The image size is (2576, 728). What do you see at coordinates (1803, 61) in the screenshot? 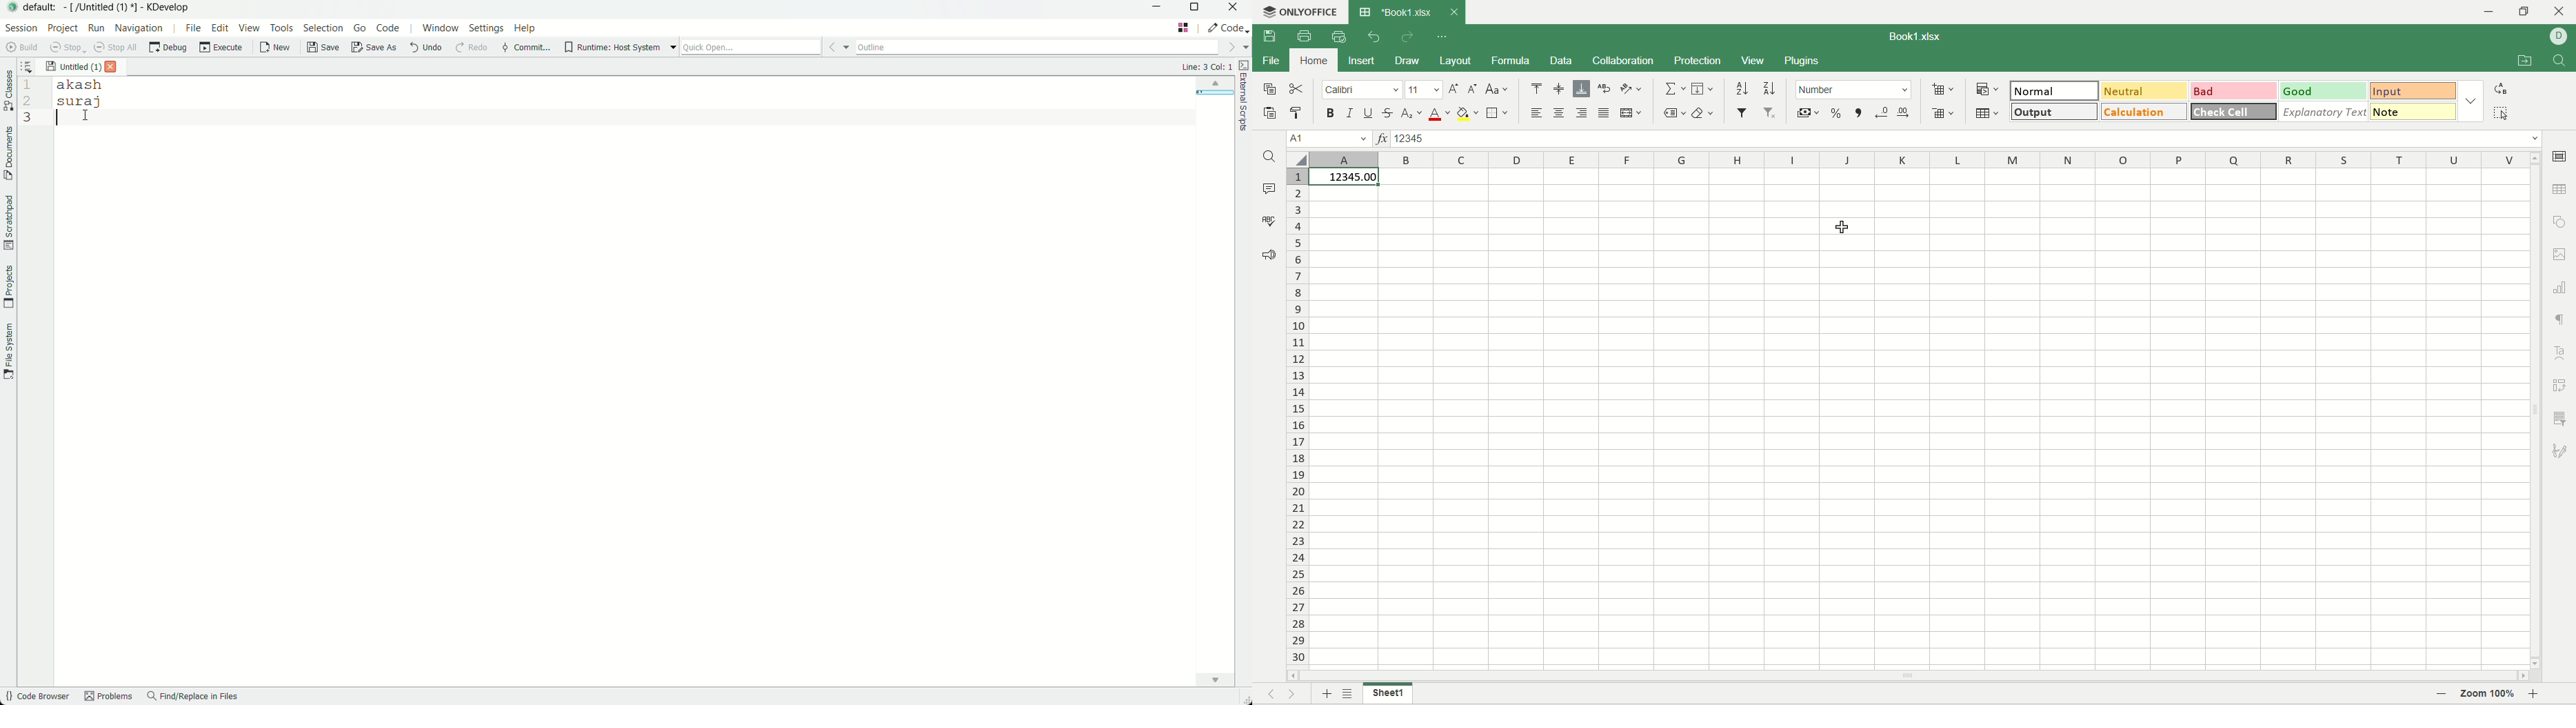
I see `plugins` at bounding box center [1803, 61].